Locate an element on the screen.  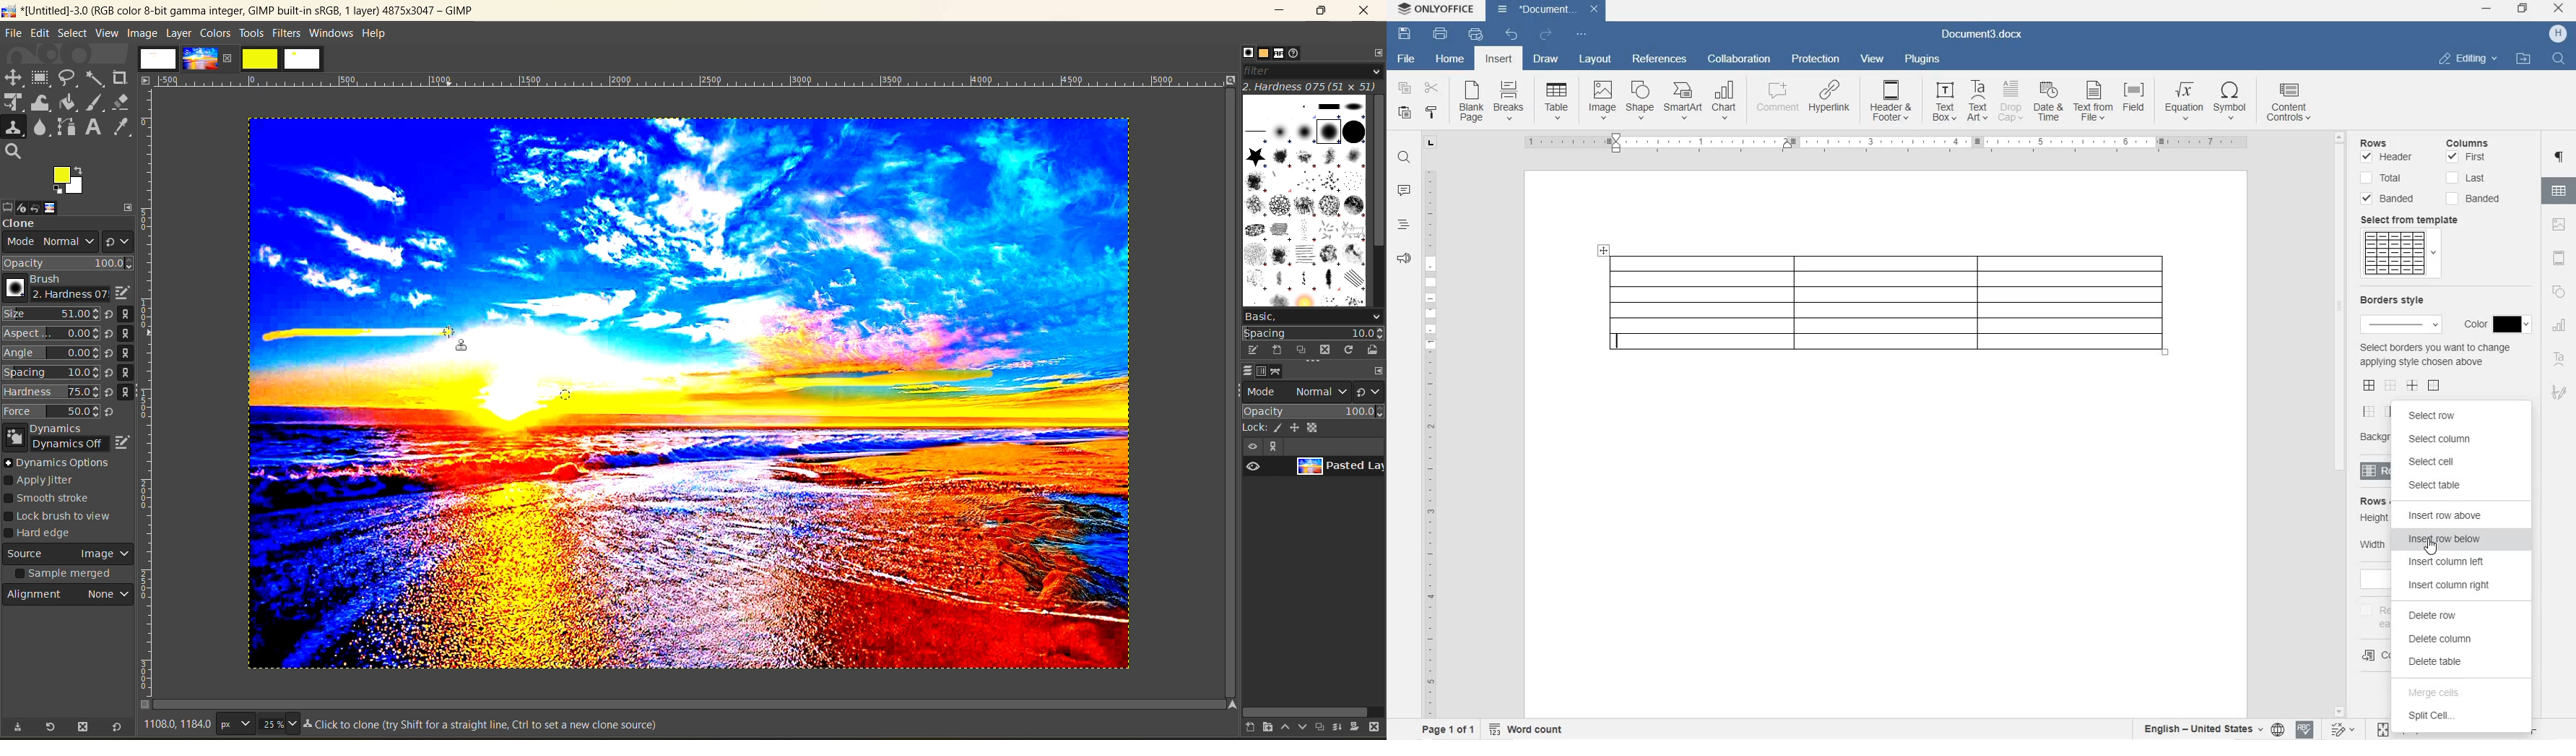
ink tool is located at coordinates (97, 103).